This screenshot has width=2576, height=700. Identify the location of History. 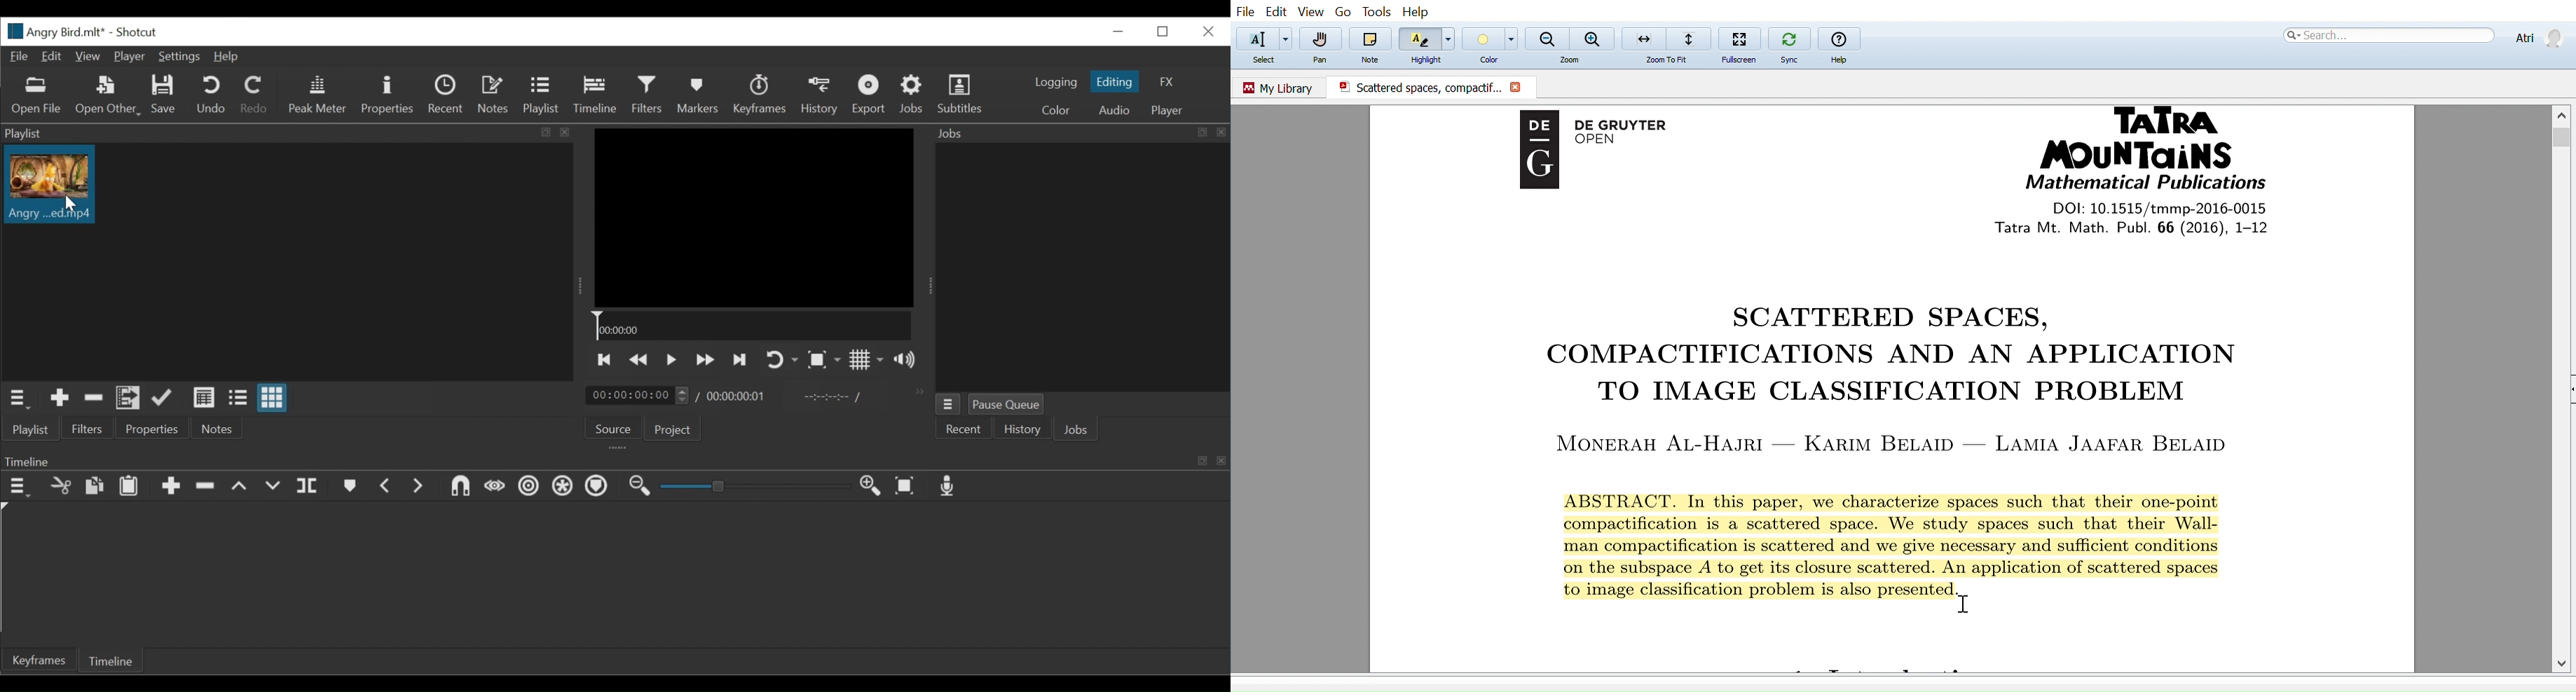
(1023, 431).